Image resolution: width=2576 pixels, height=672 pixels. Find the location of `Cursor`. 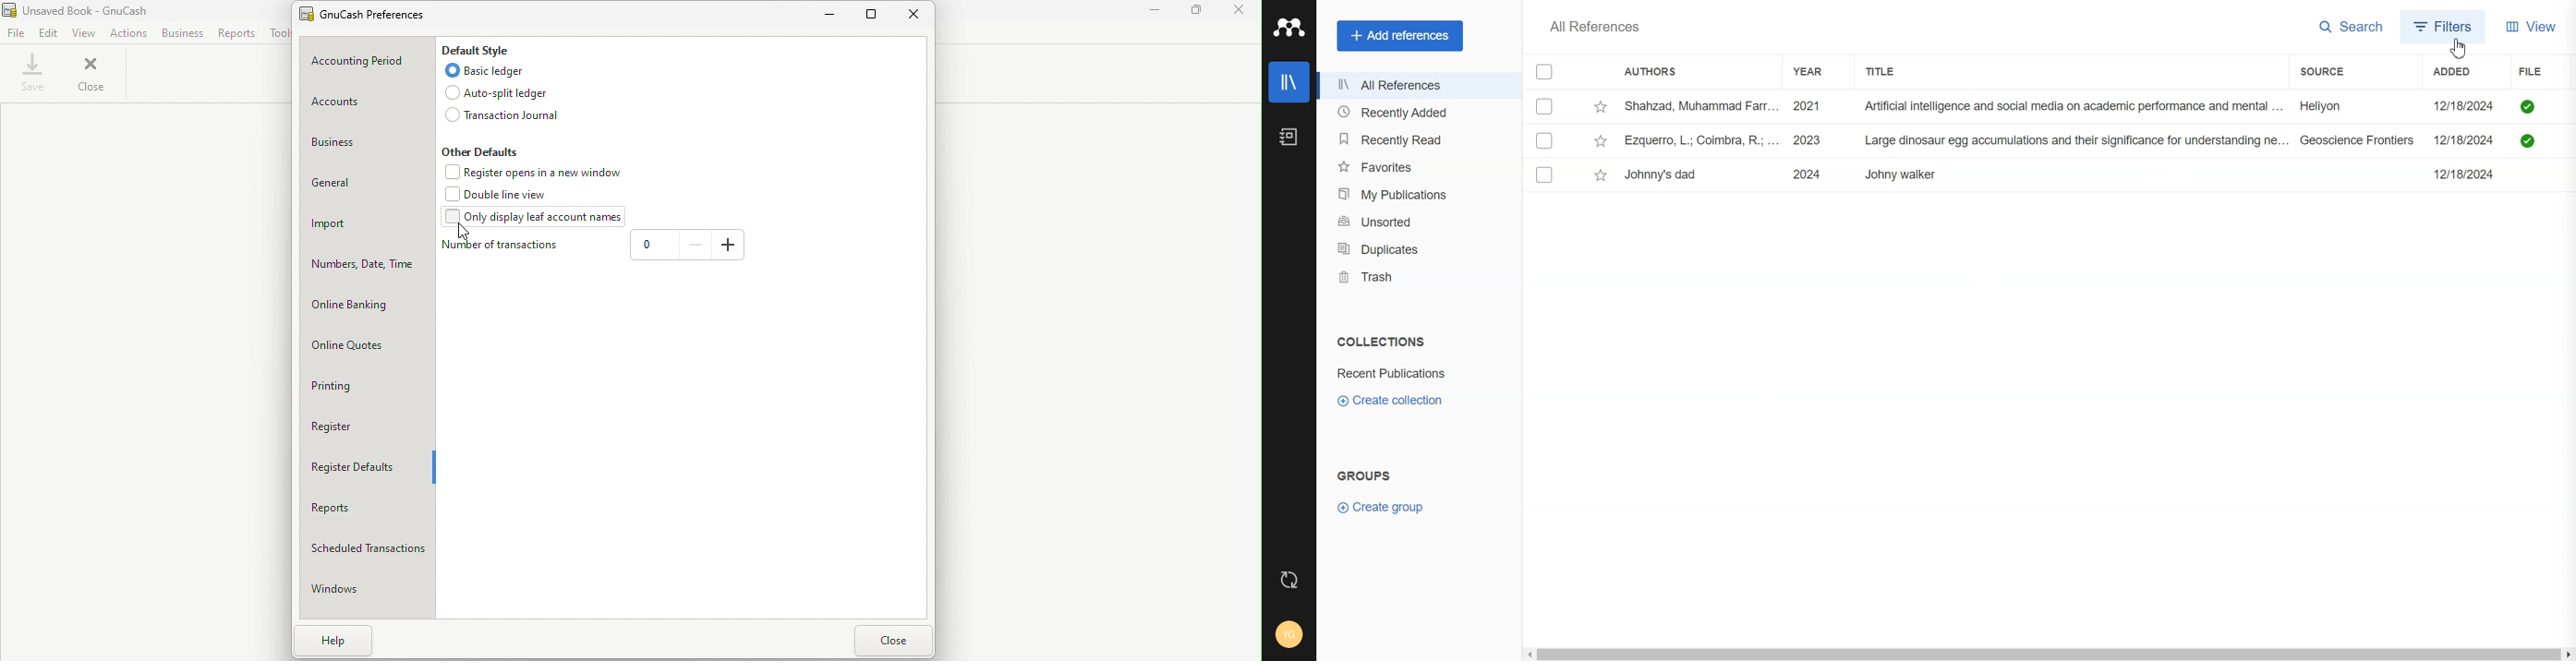

Cursor is located at coordinates (463, 232).